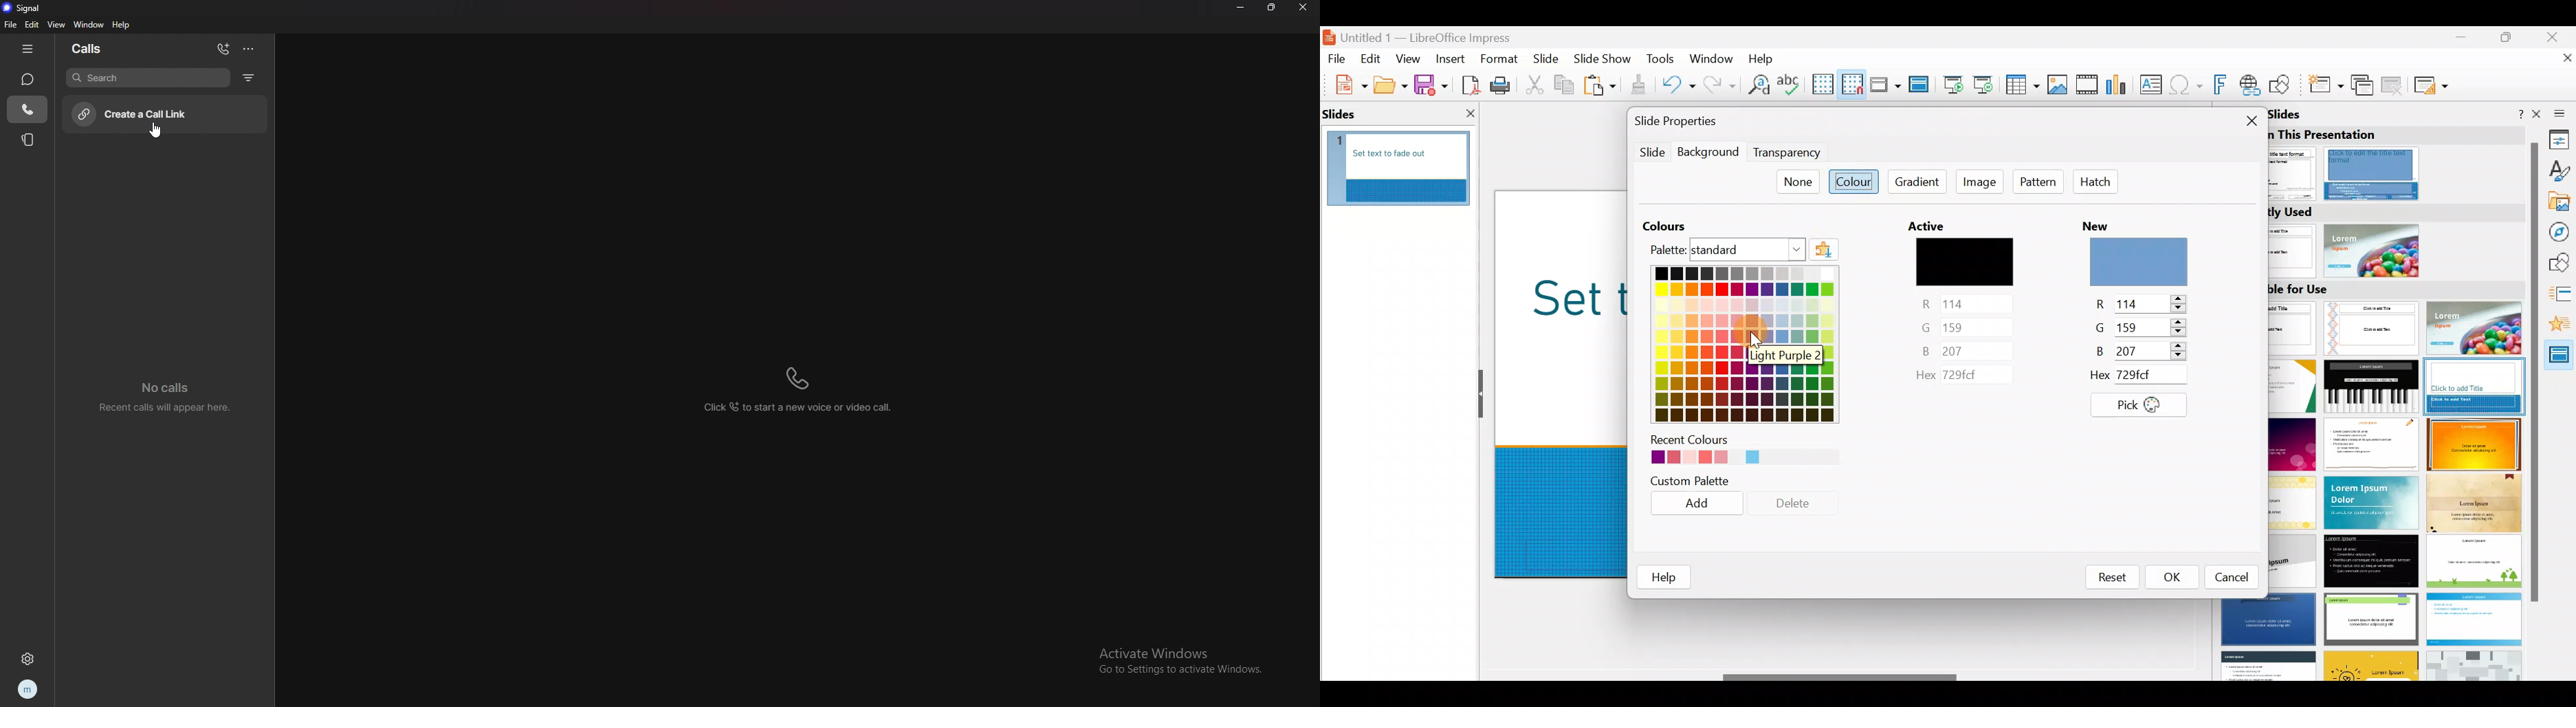 Image resolution: width=2576 pixels, height=728 pixels. What do you see at coordinates (1372, 59) in the screenshot?
I see `Edit` at bounding box center [1372, 59].